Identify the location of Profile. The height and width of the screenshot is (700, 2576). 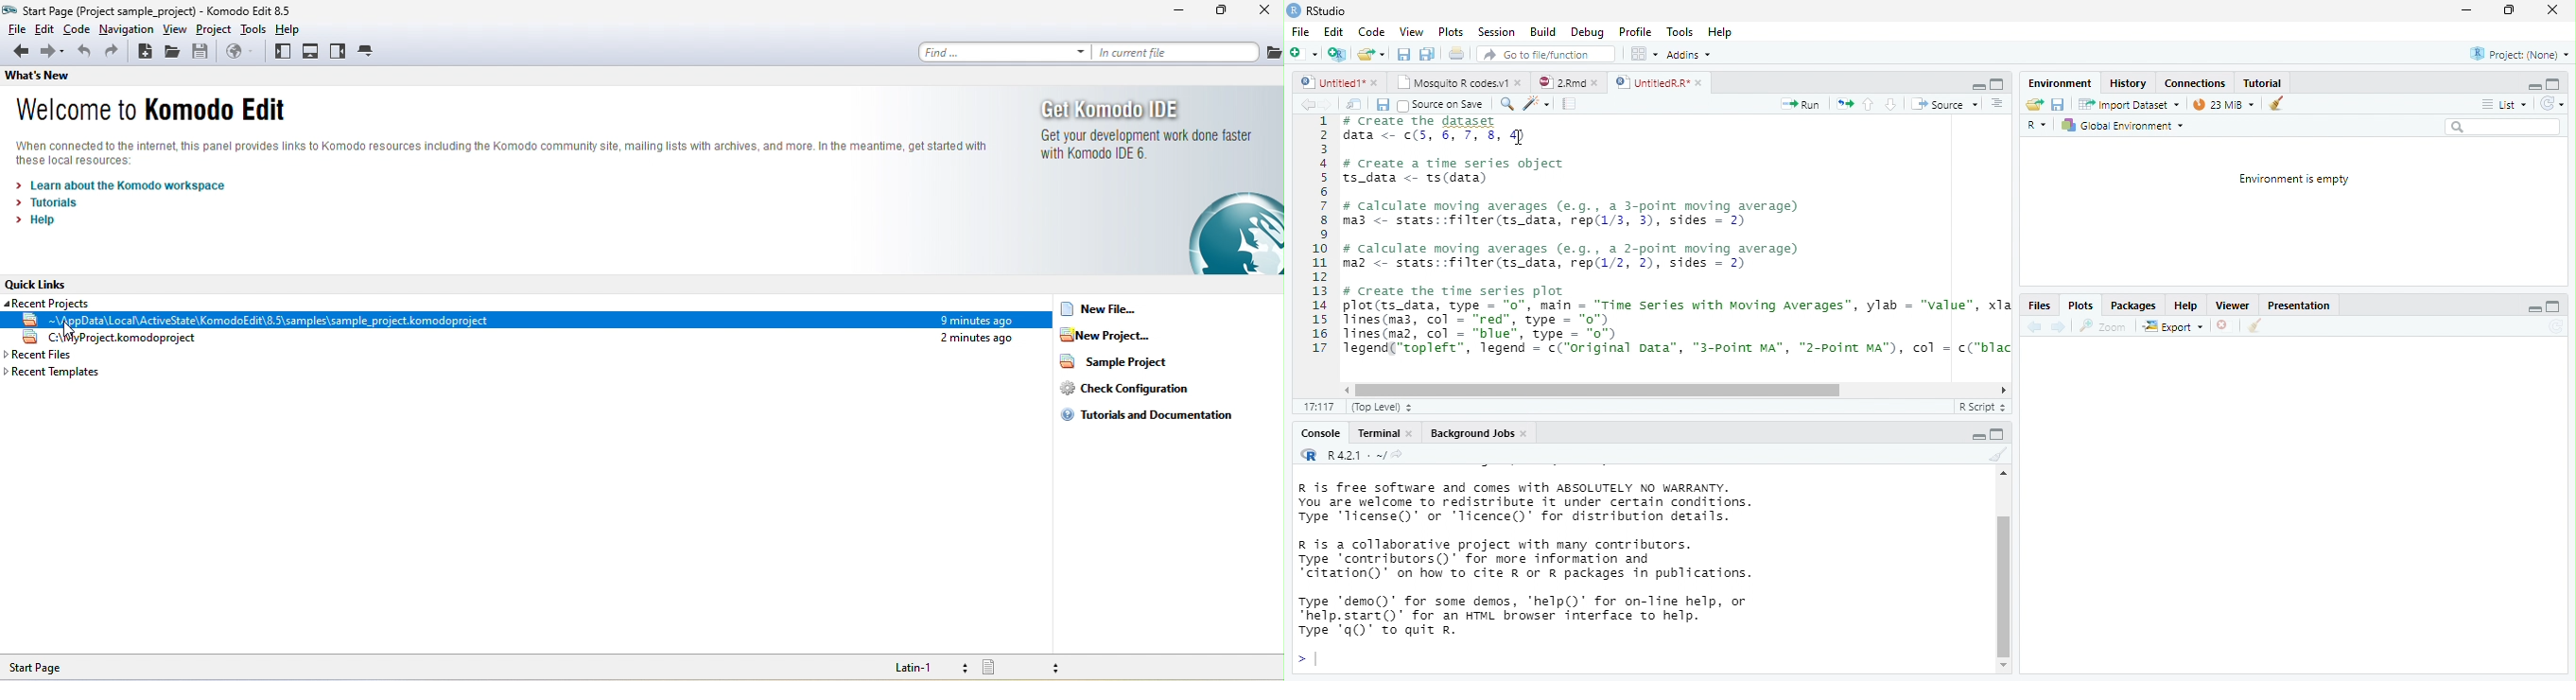
(1635, 32).